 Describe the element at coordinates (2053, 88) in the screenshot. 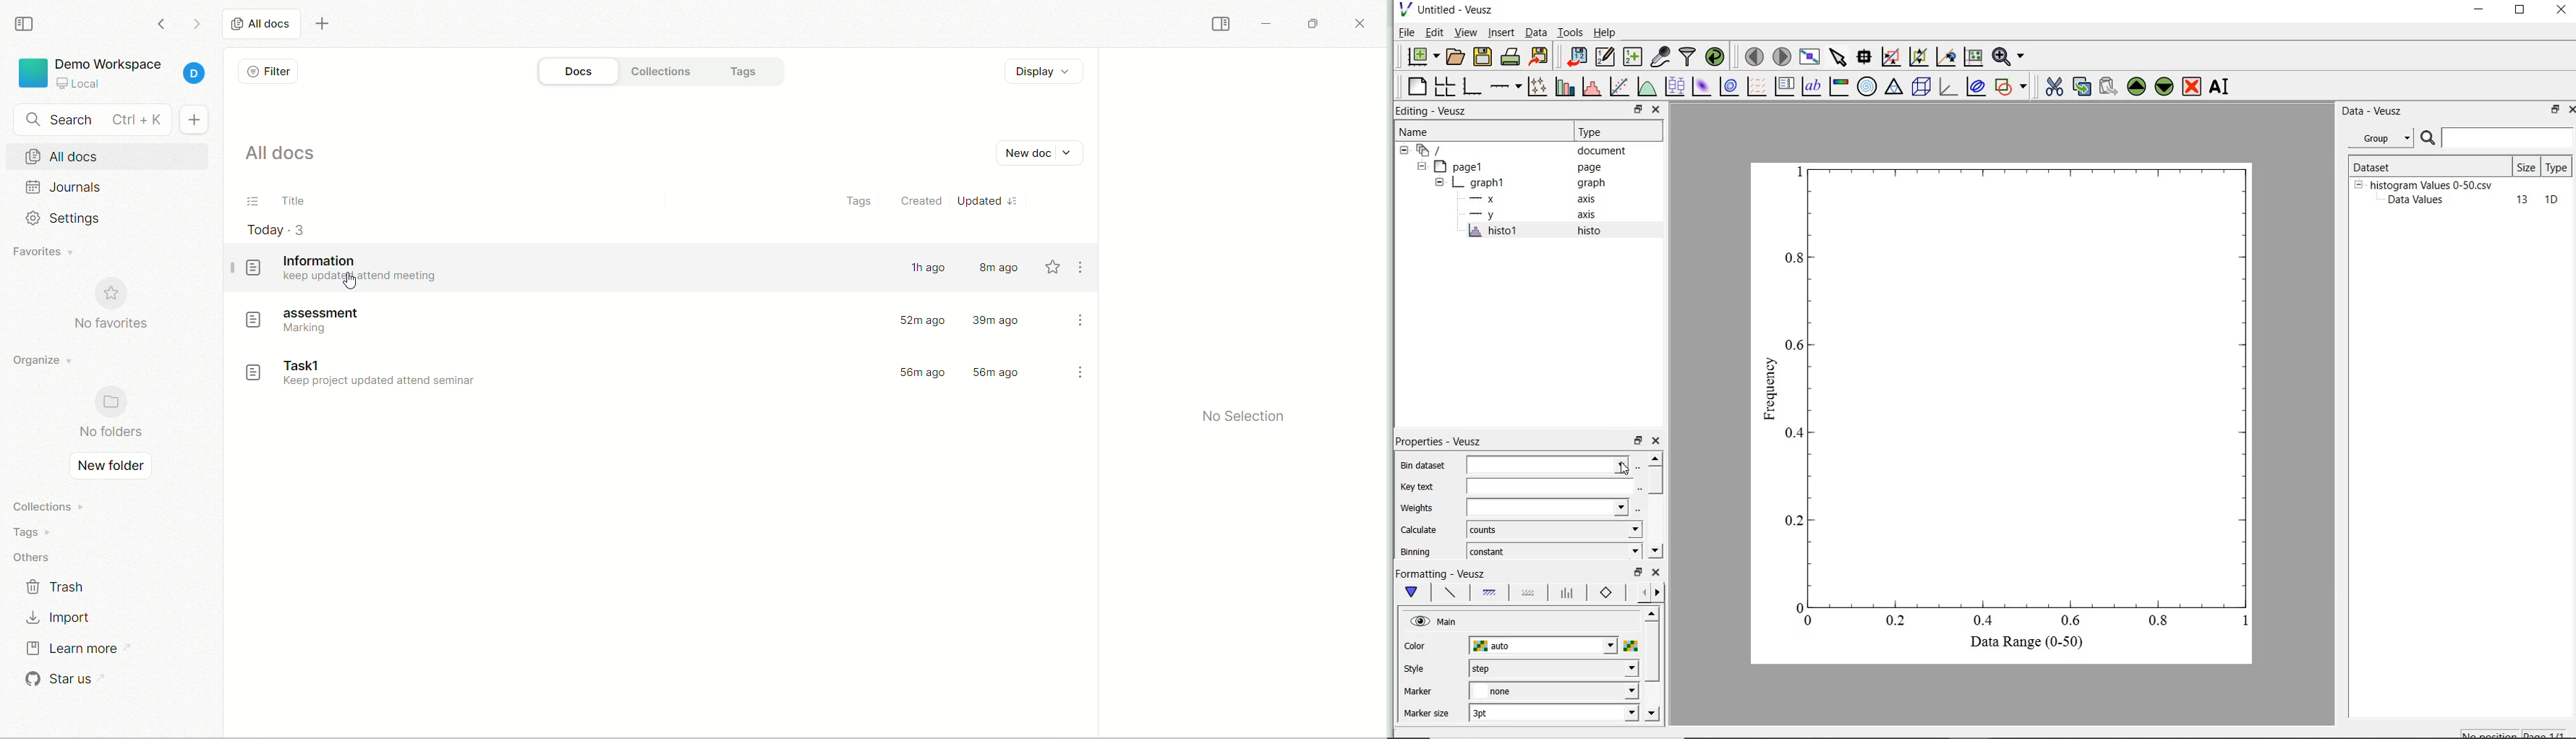

I see `cut the the selected widget` at that location.